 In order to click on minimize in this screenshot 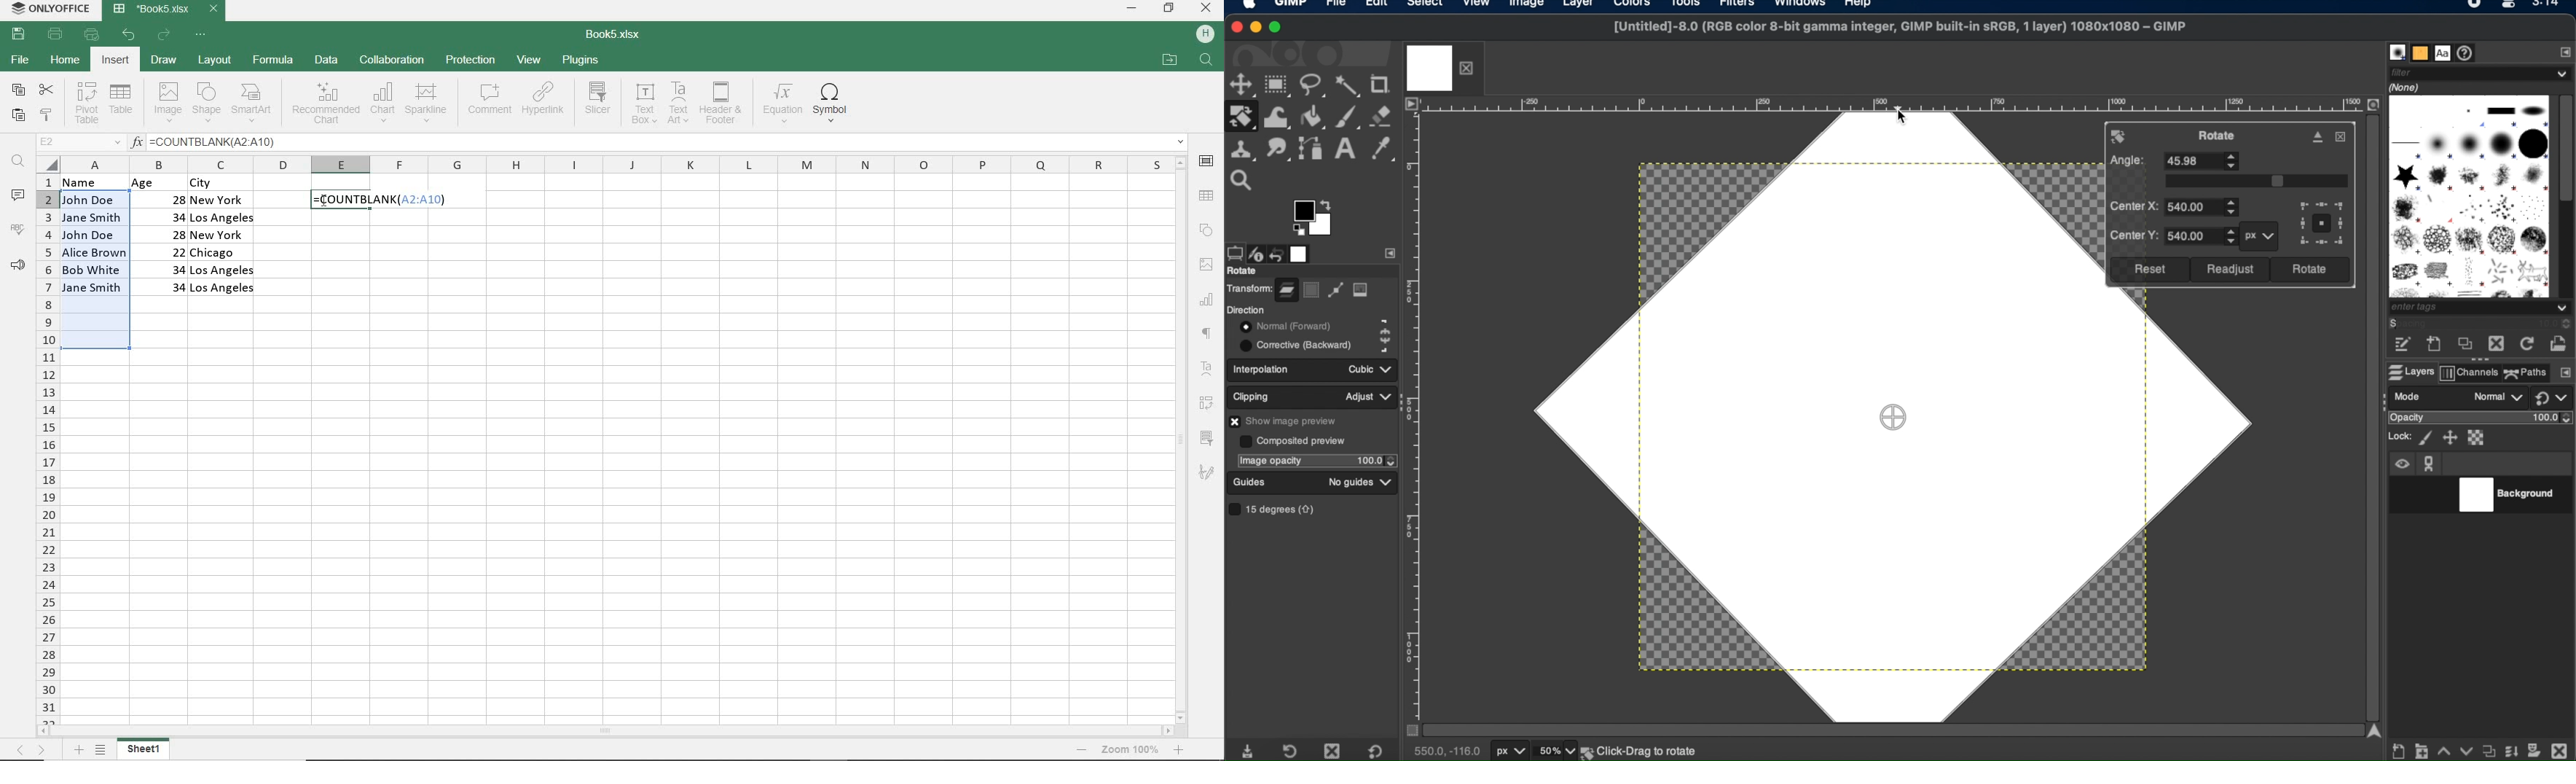, I will do `click(1257, 28)`.